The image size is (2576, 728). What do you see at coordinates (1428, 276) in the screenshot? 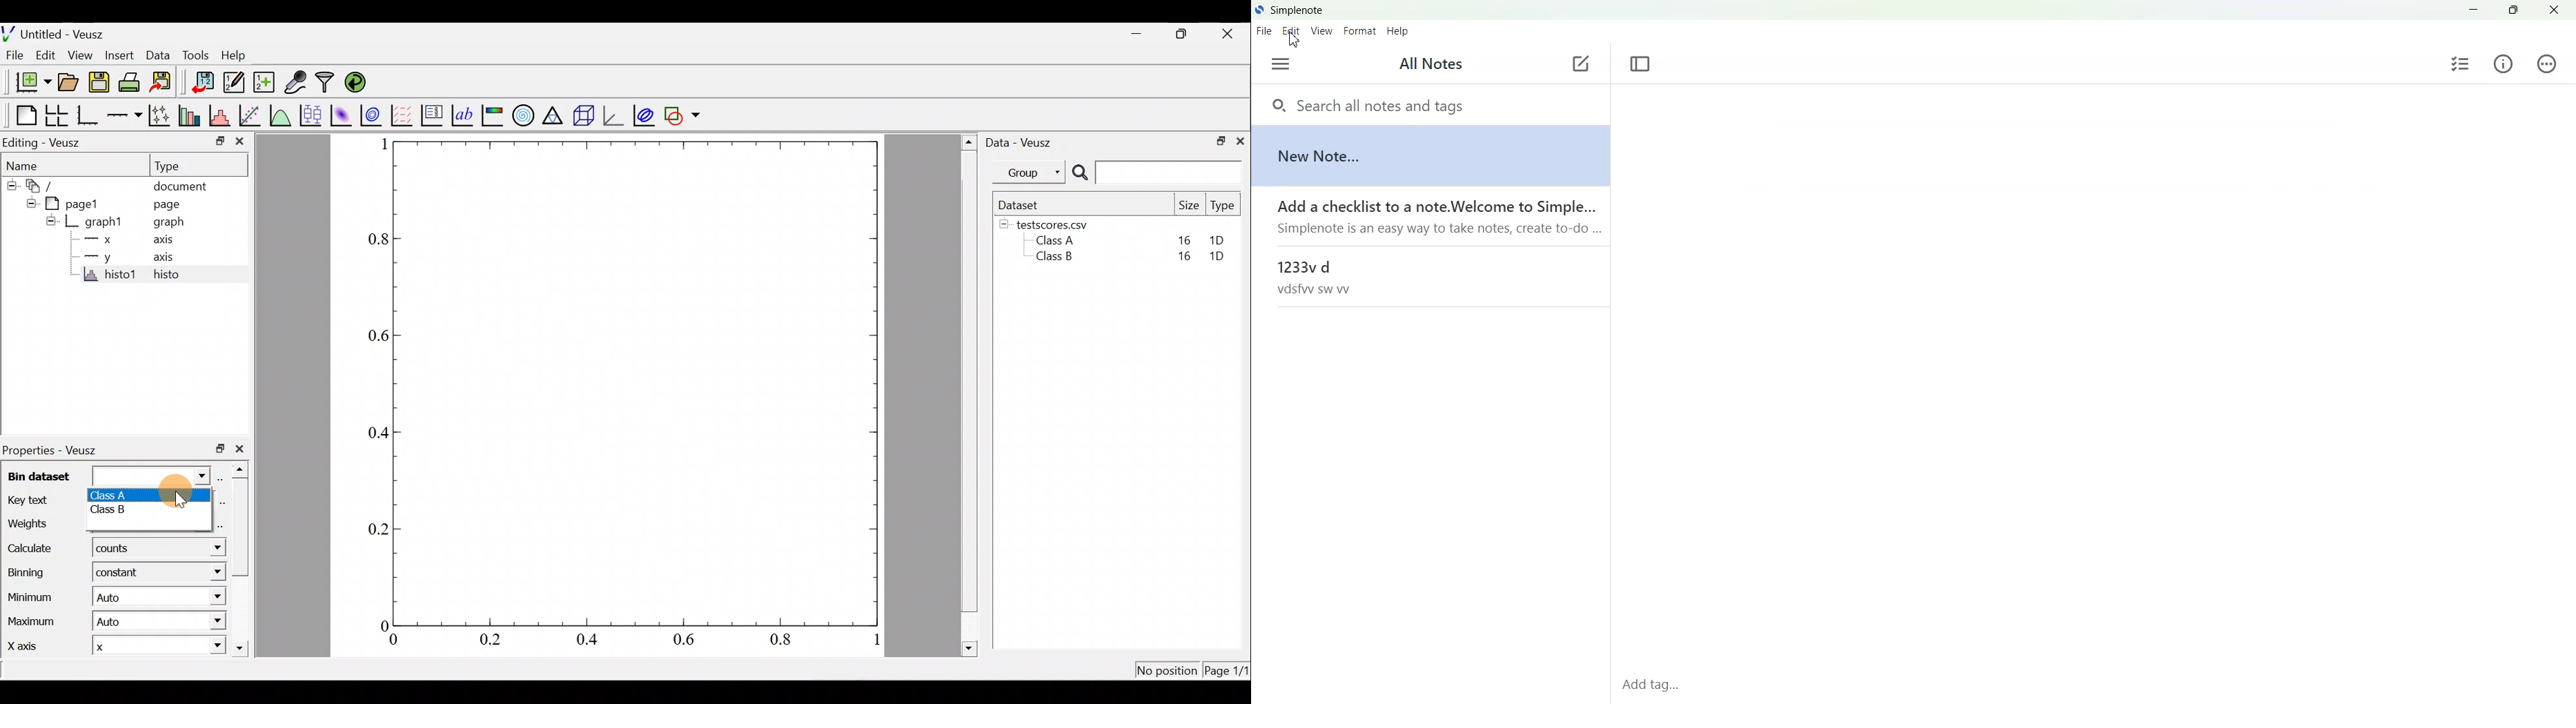
I see `1233v d` at bounding box center [1428, 276].